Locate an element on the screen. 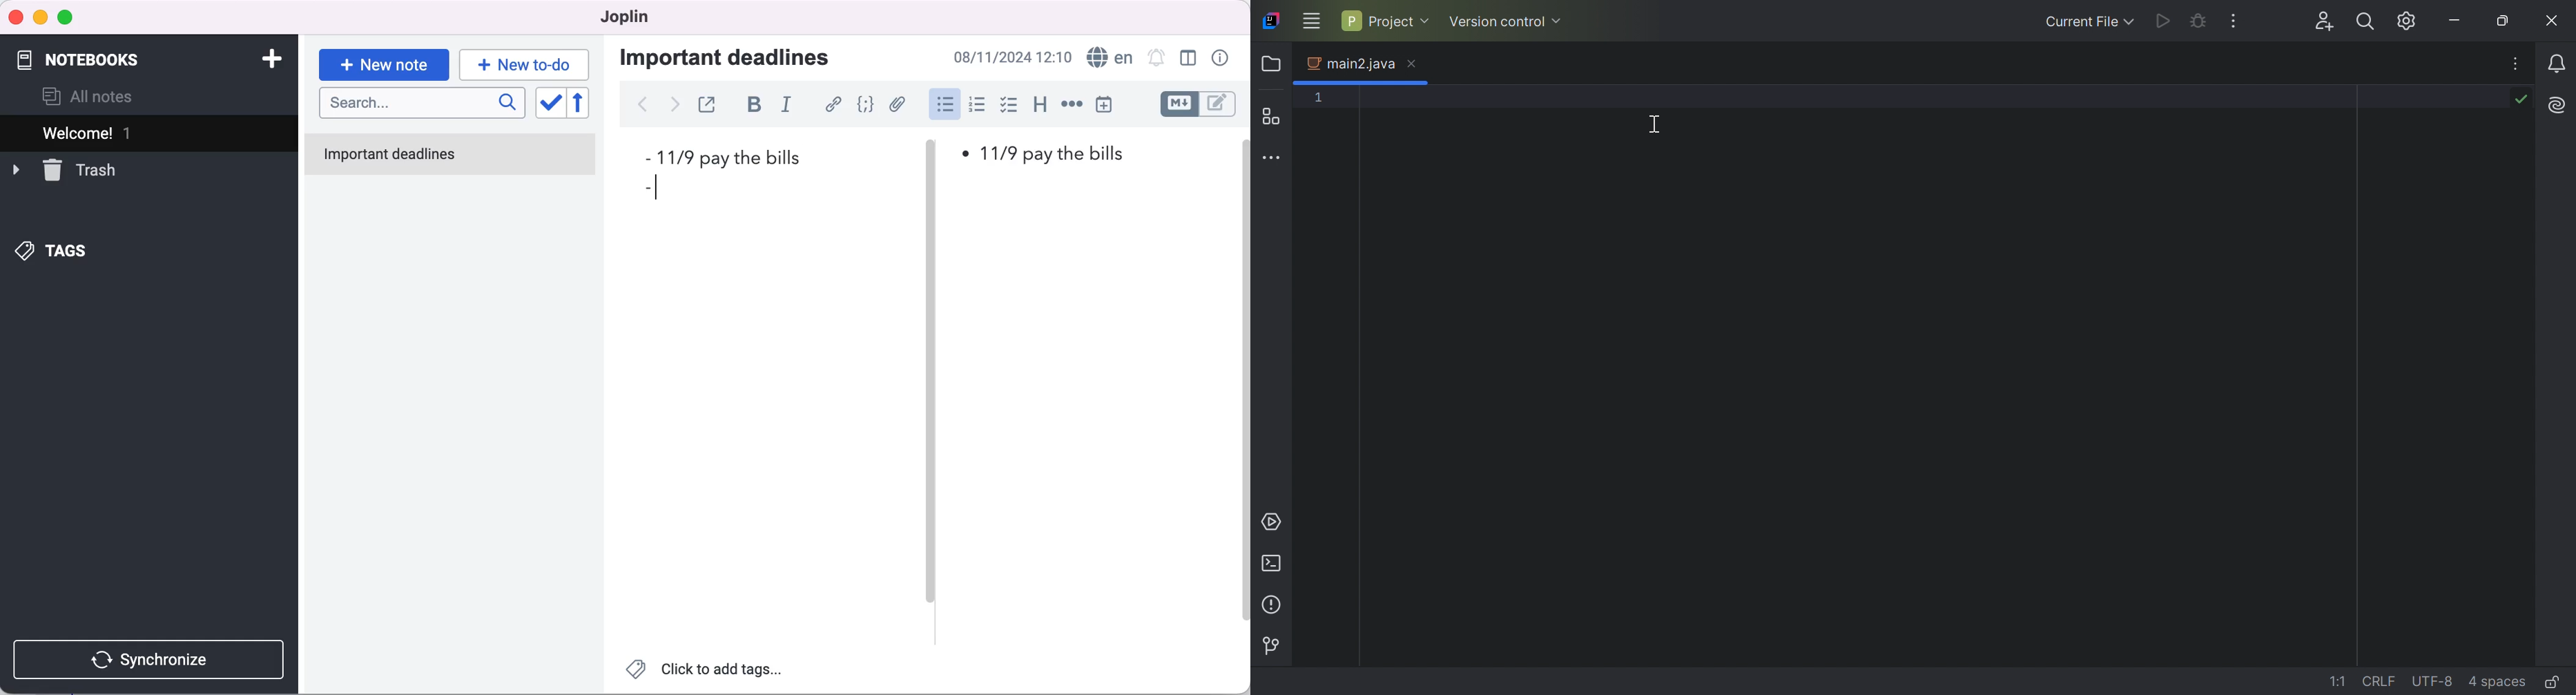 The height and width of the screenshot is (700, 2576). back is located at coordinates (645, 106).